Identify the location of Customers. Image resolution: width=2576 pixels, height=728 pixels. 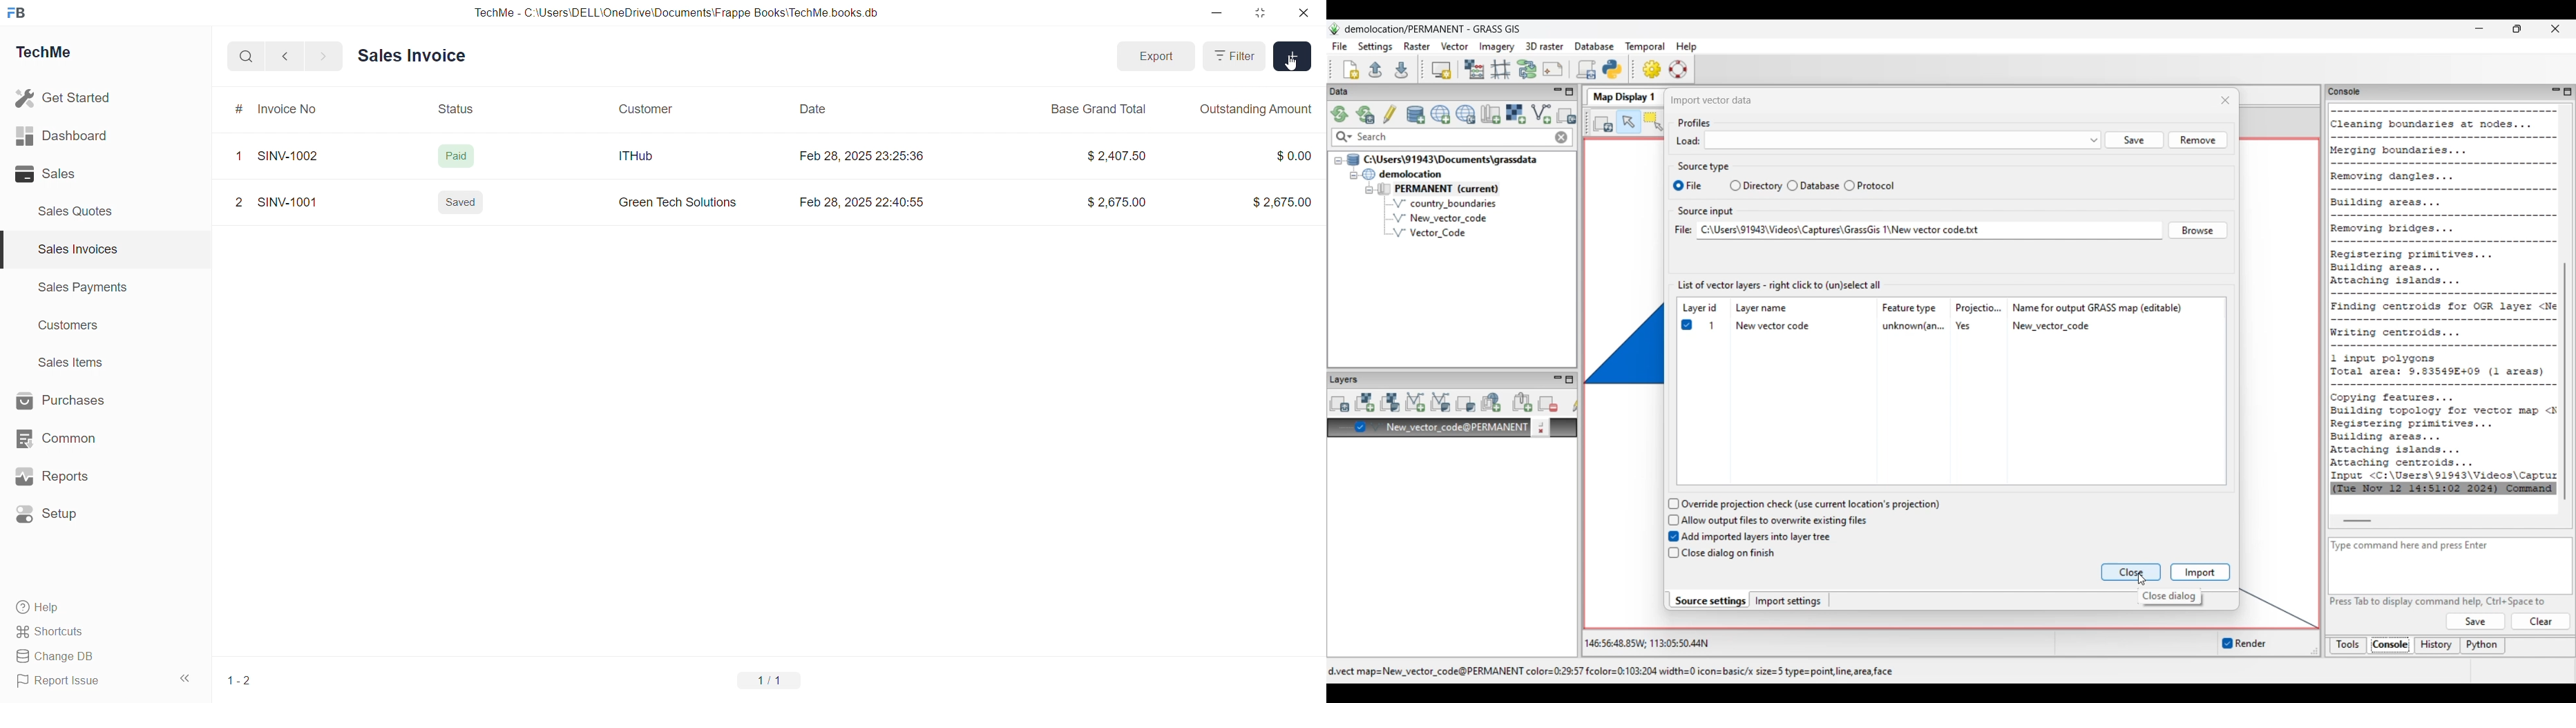
(76, 329).